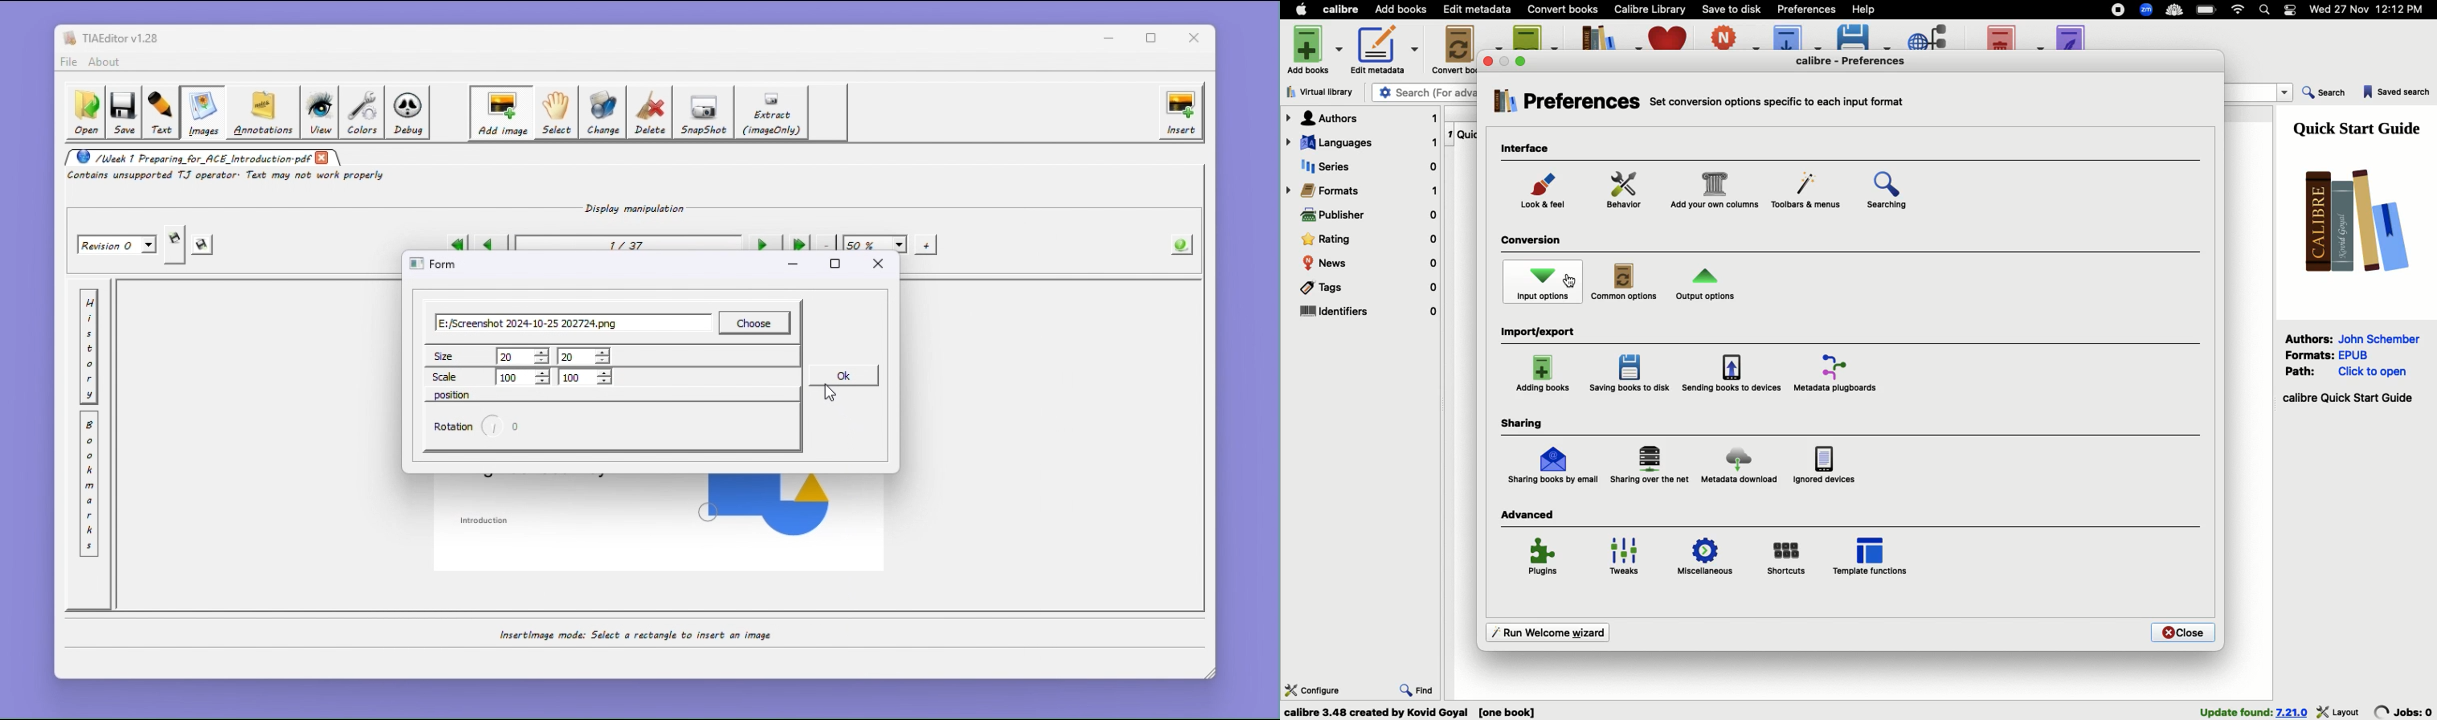 Image resolution: width=2464 pixels, height=728 pixels. What do you see at coordinates (1523, 60) in the screenshot?
I see `maximise` at bounding box center [1523, 60].